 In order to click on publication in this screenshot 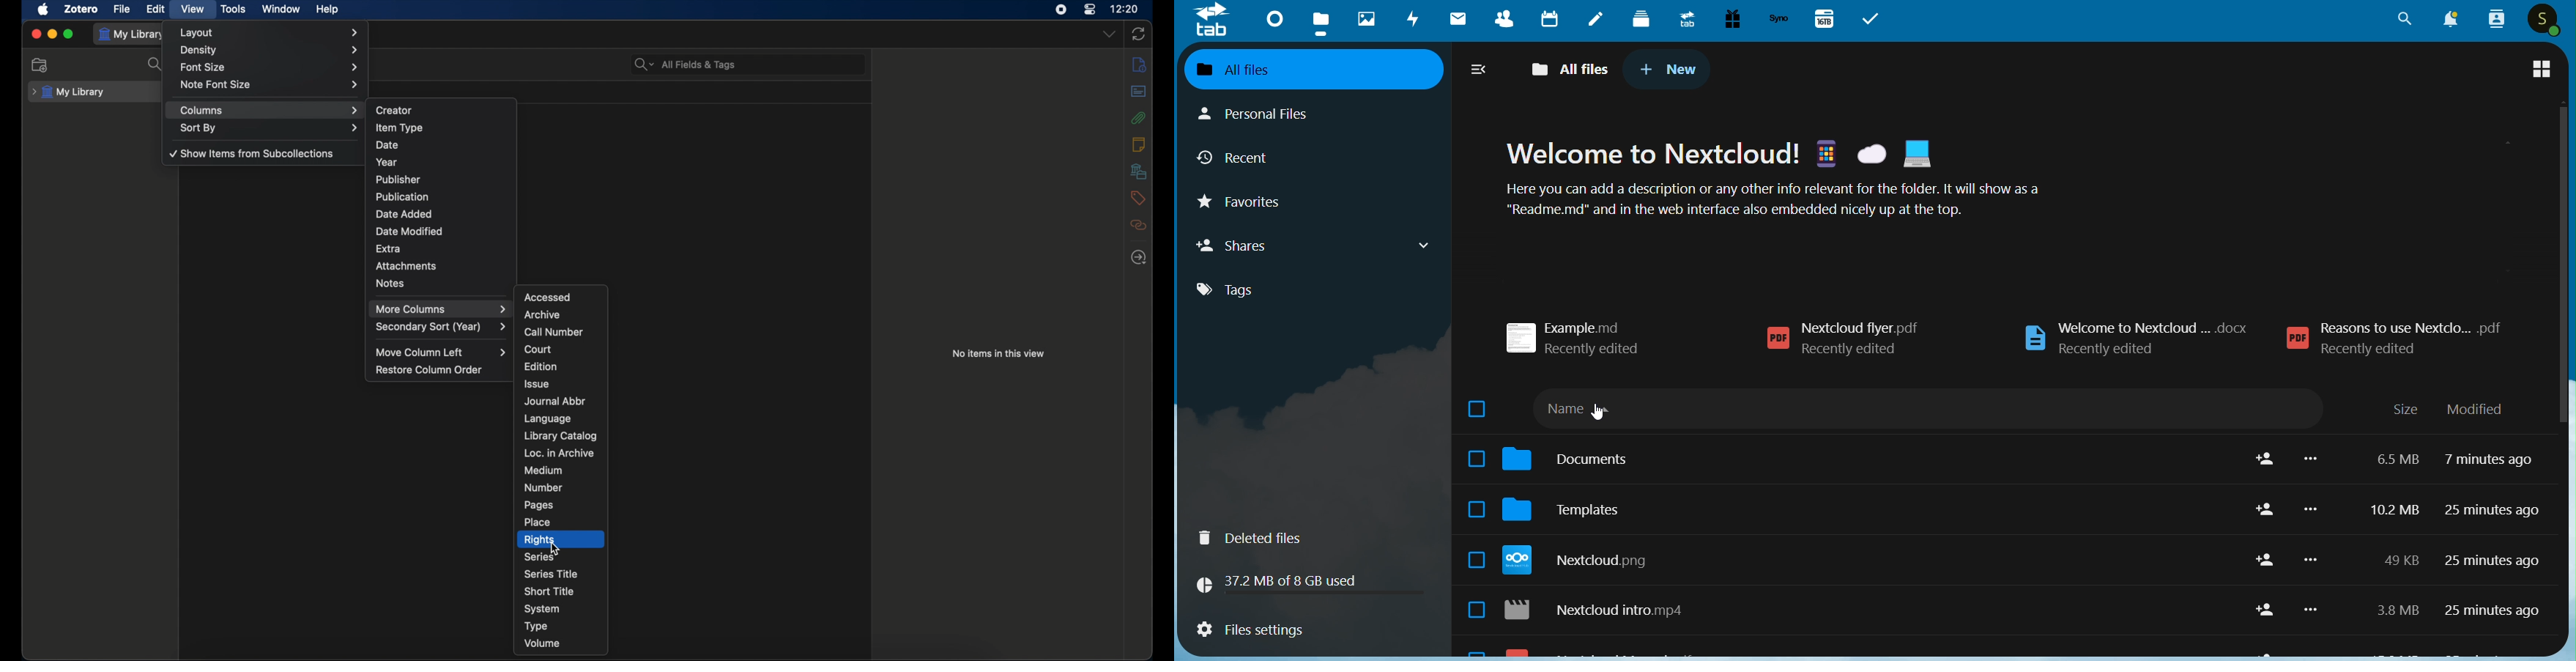, I will do `click(403, 196)`.